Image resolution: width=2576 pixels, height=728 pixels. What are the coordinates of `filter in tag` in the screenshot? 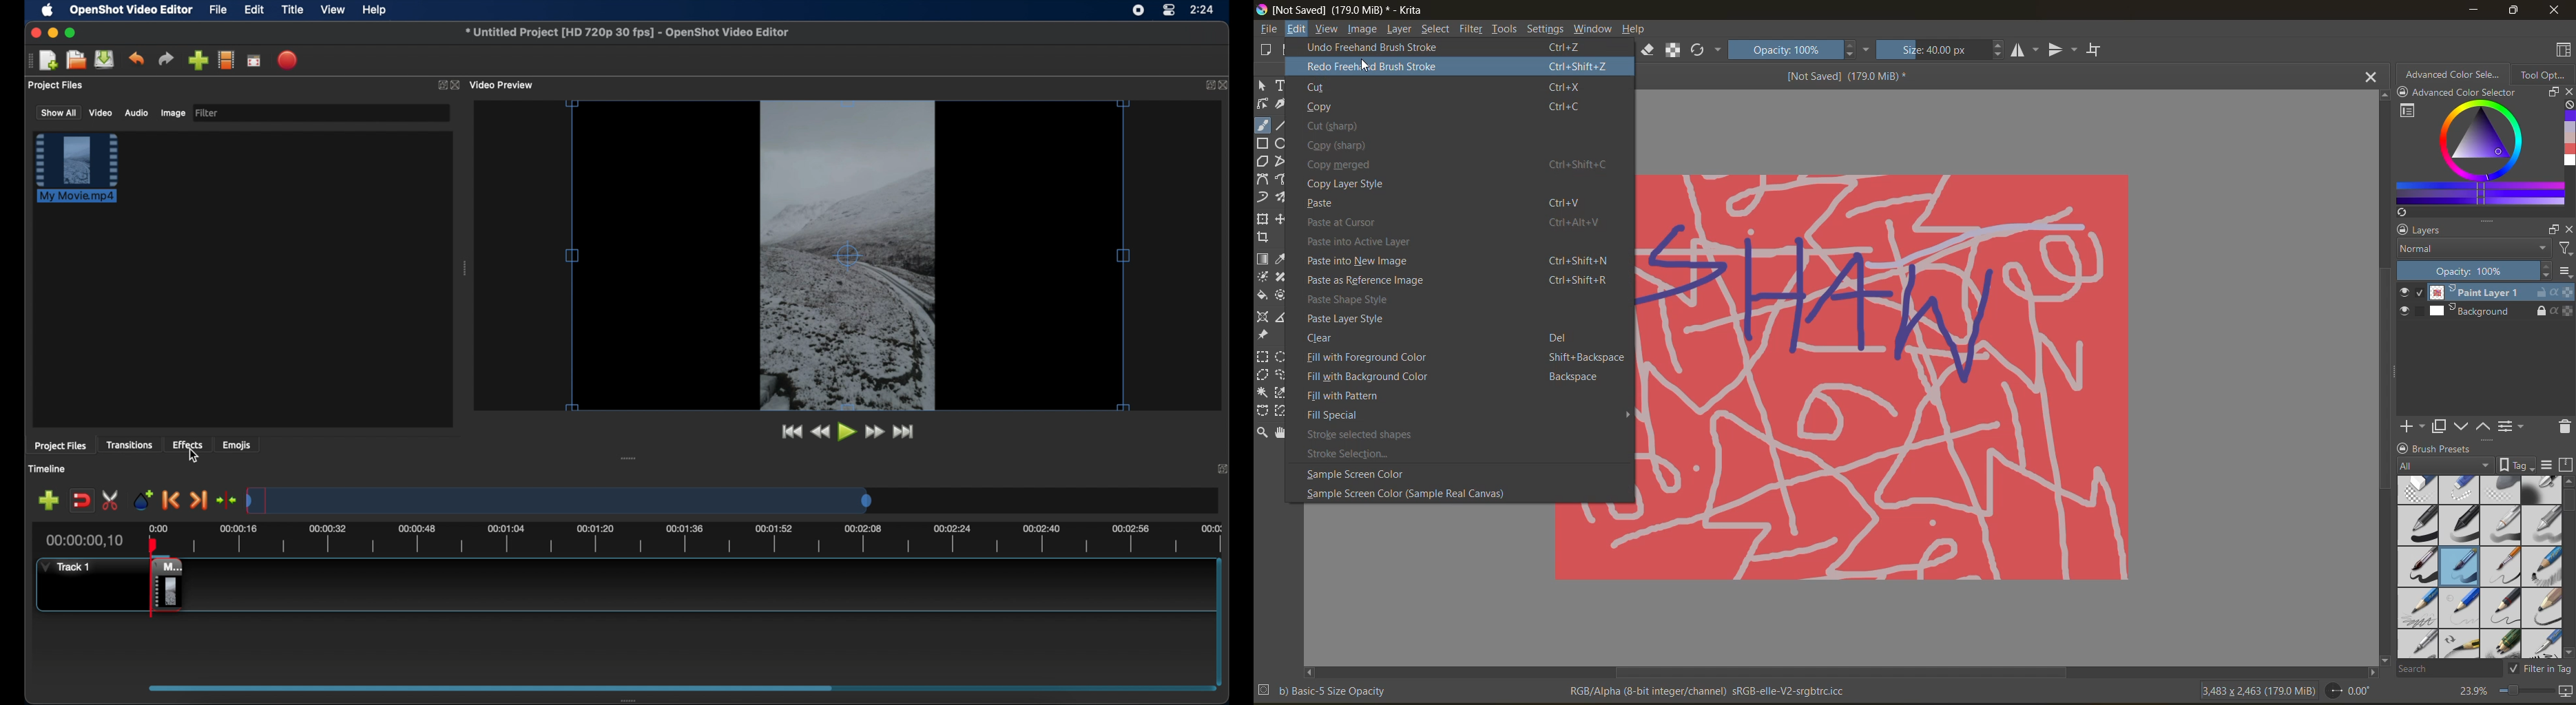 It's located at (2542, 669).